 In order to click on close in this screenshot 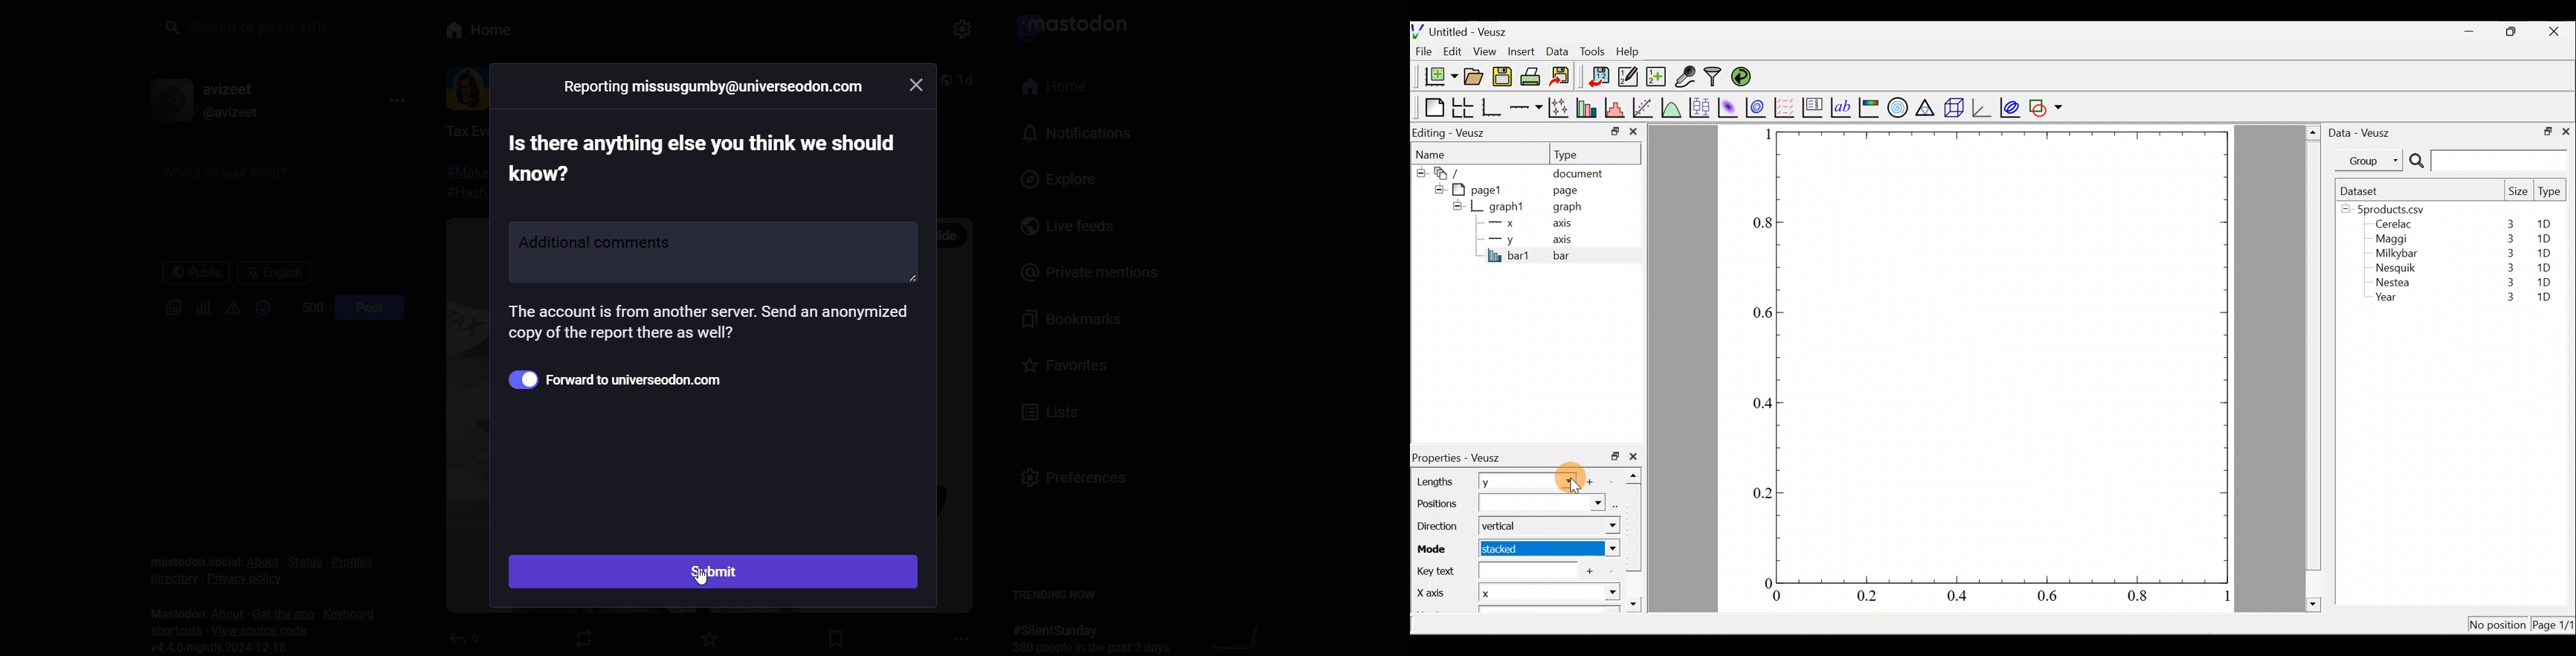, I will do `click(919, 83)`.